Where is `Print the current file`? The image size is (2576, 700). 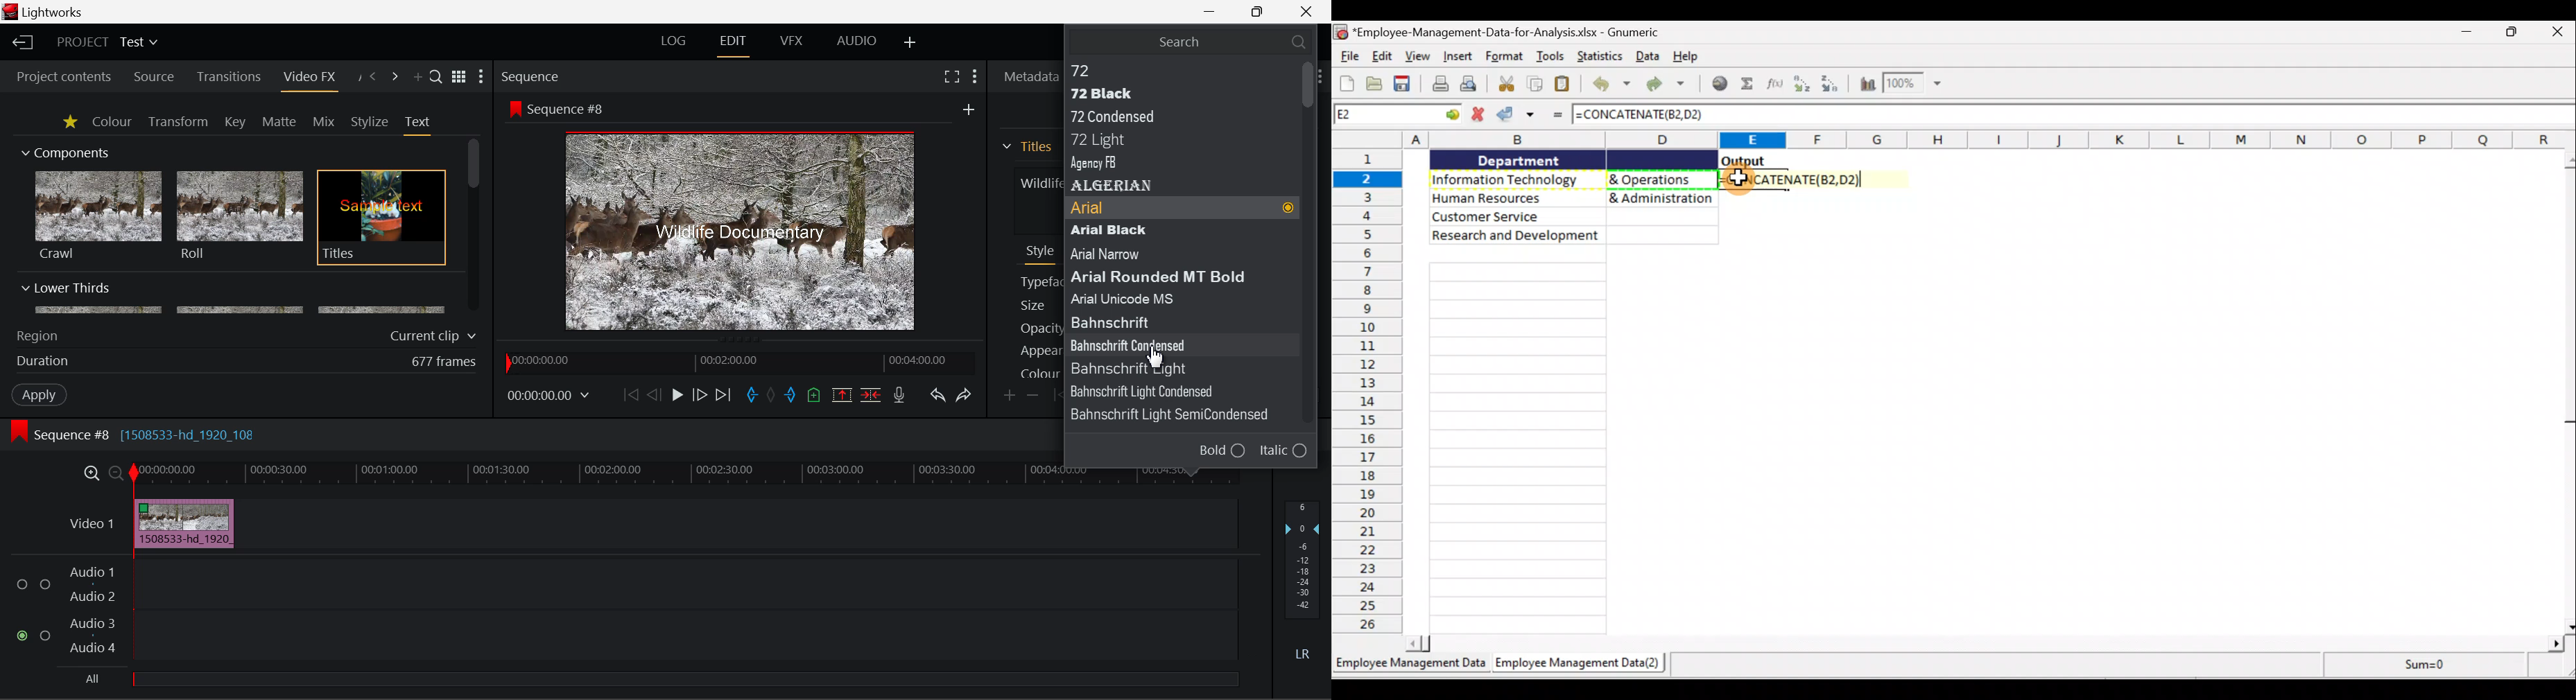 Print the current file is located at coordinates (1438, 84).